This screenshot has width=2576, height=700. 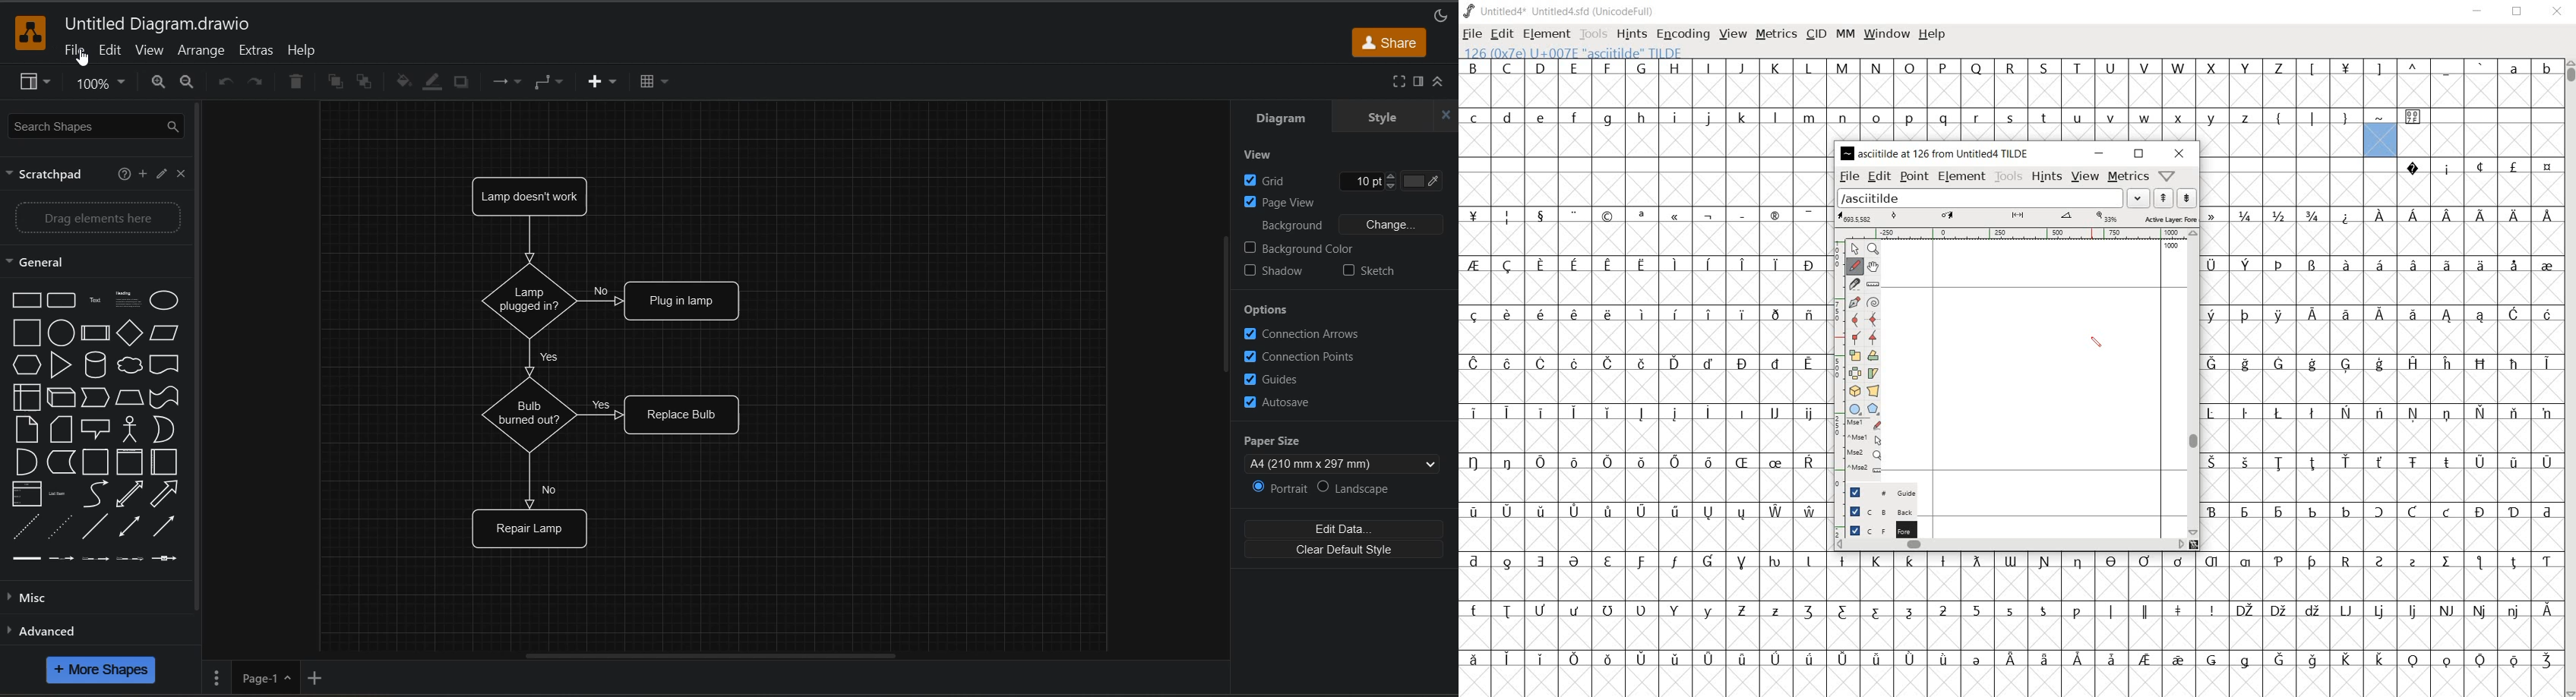 What do you see at coordinates (1644, 373) in the screenshot?
I see `glyph characters` at bounding box center [1644, 373].